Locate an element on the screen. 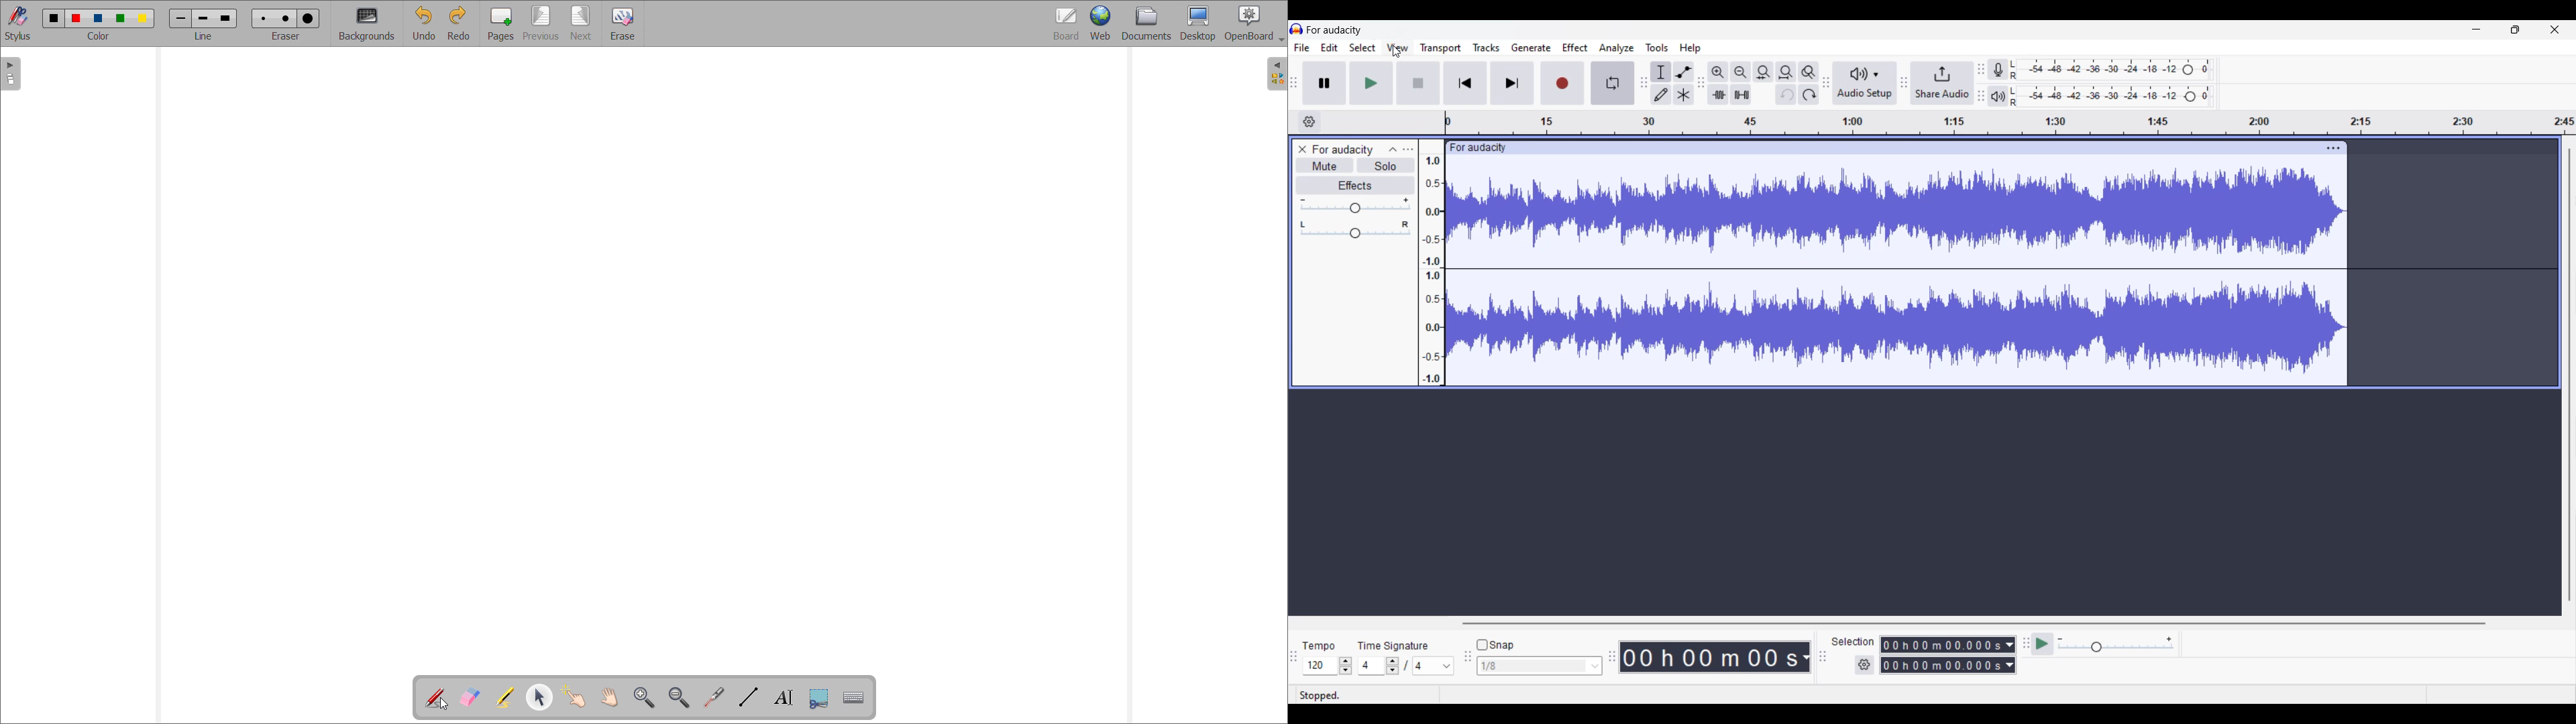 The width and height of the screenshot is (2576, 728). Show in smaller interface is located at coordinates (2515, 29).